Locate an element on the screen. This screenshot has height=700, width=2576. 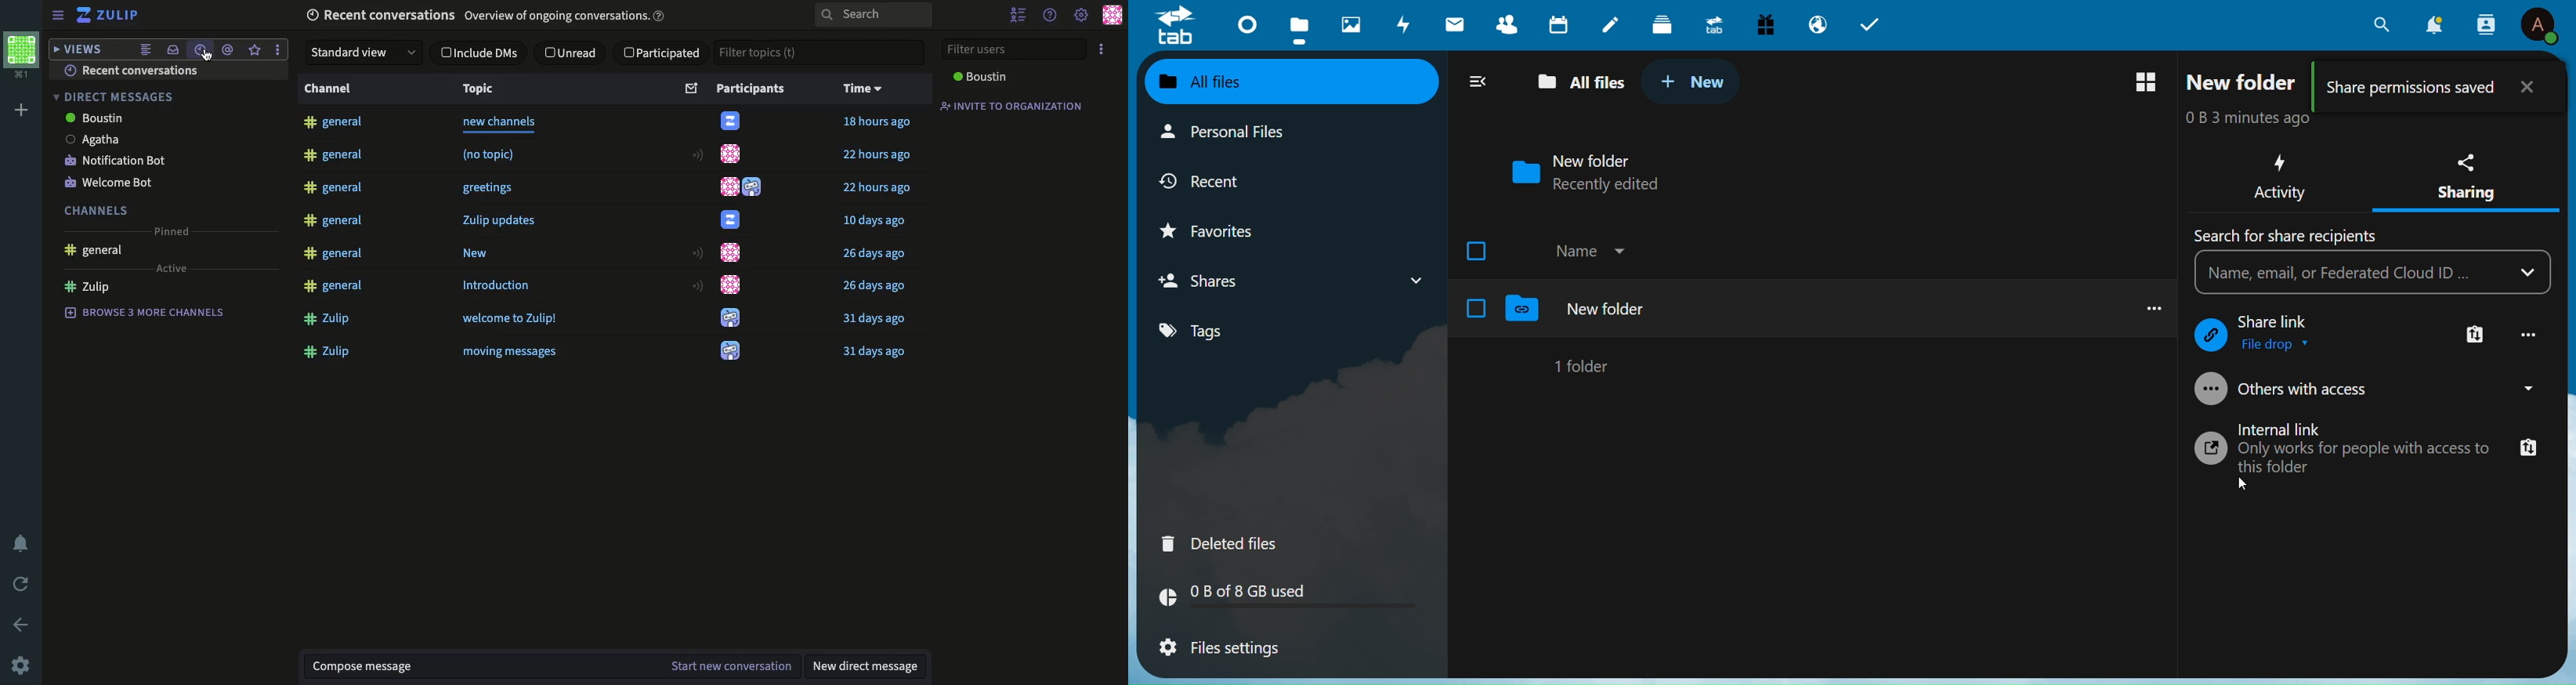
Search Bar is located at coordinates (2350, 273).